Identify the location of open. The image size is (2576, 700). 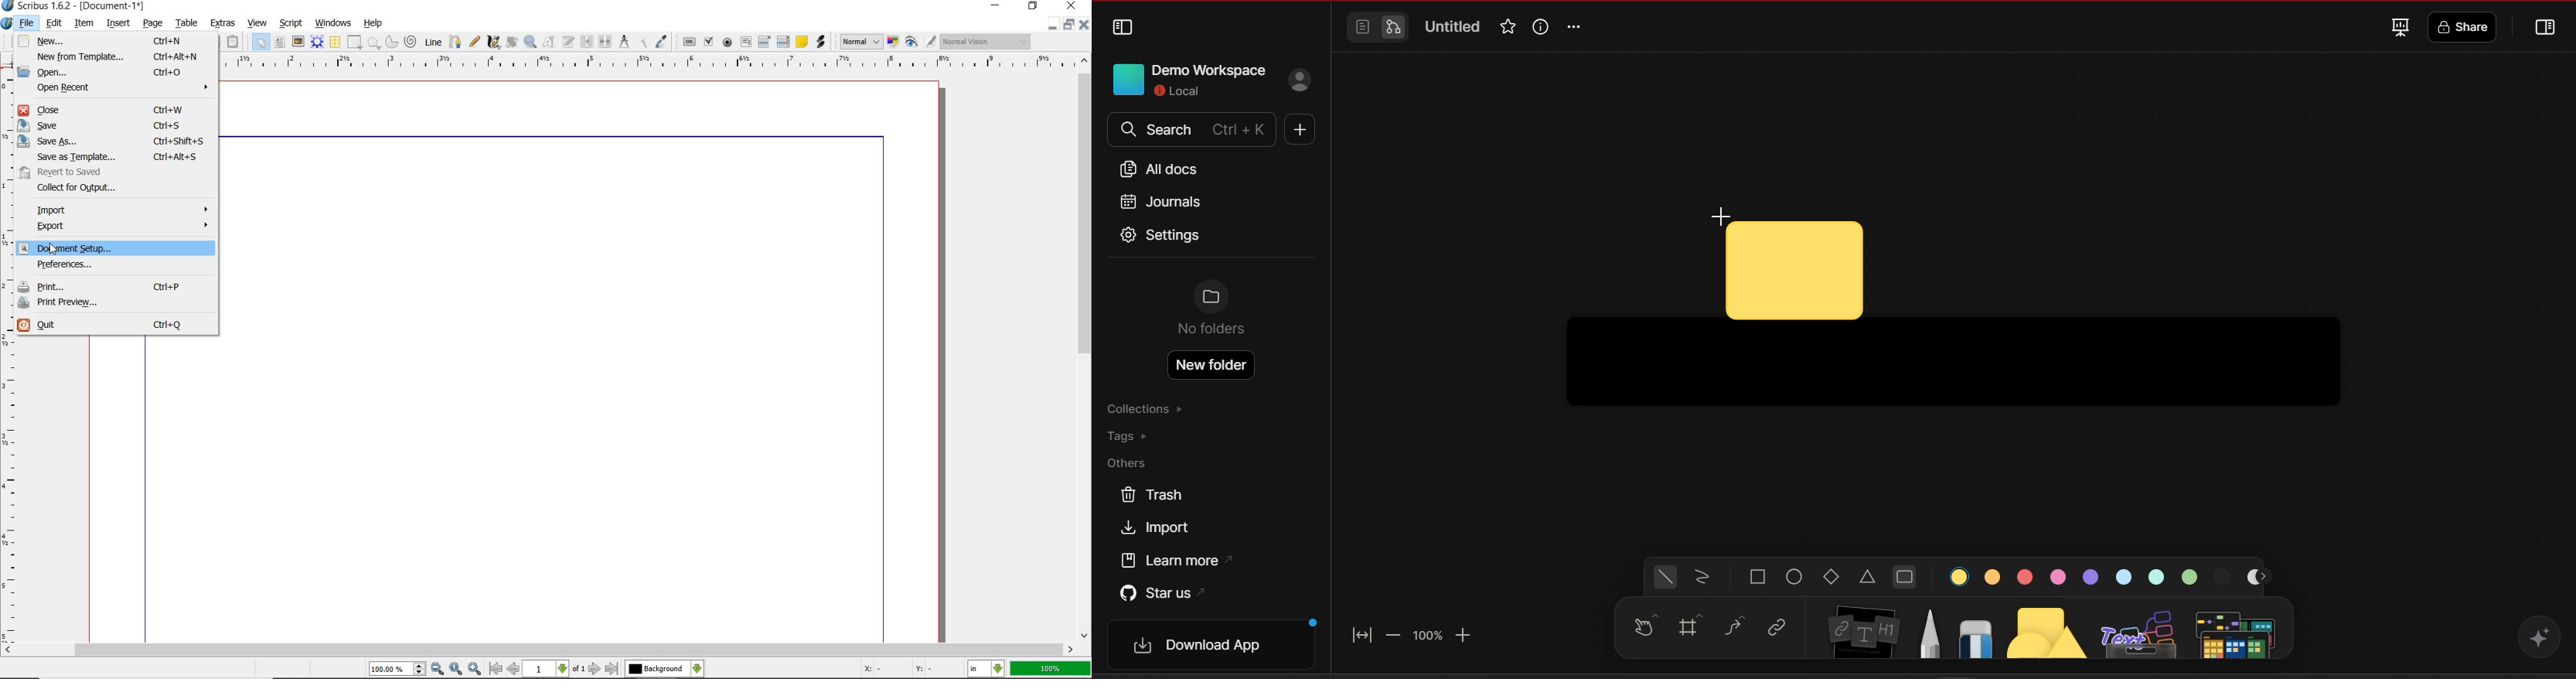
(116, 71).